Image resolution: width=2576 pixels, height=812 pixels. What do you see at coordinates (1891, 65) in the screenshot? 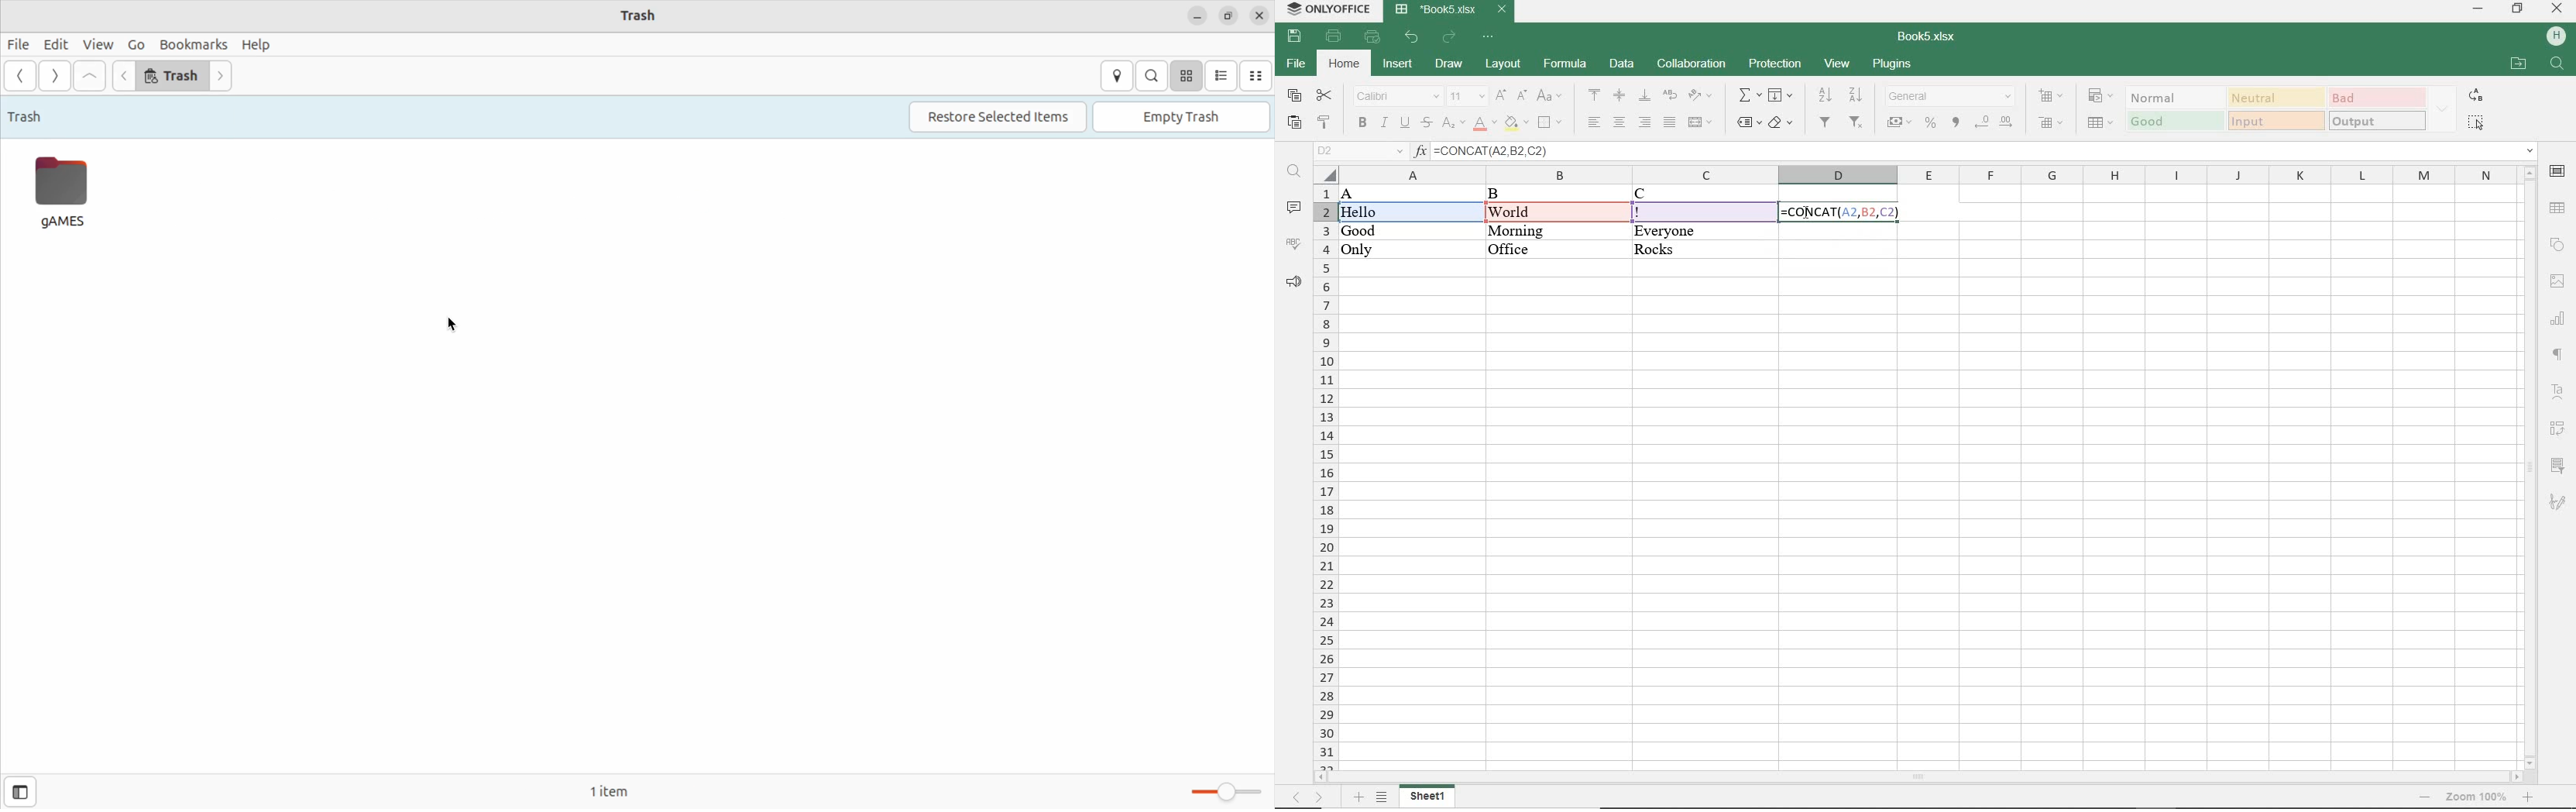
I see `PLUGINS` at bounding box center [1891, 65].